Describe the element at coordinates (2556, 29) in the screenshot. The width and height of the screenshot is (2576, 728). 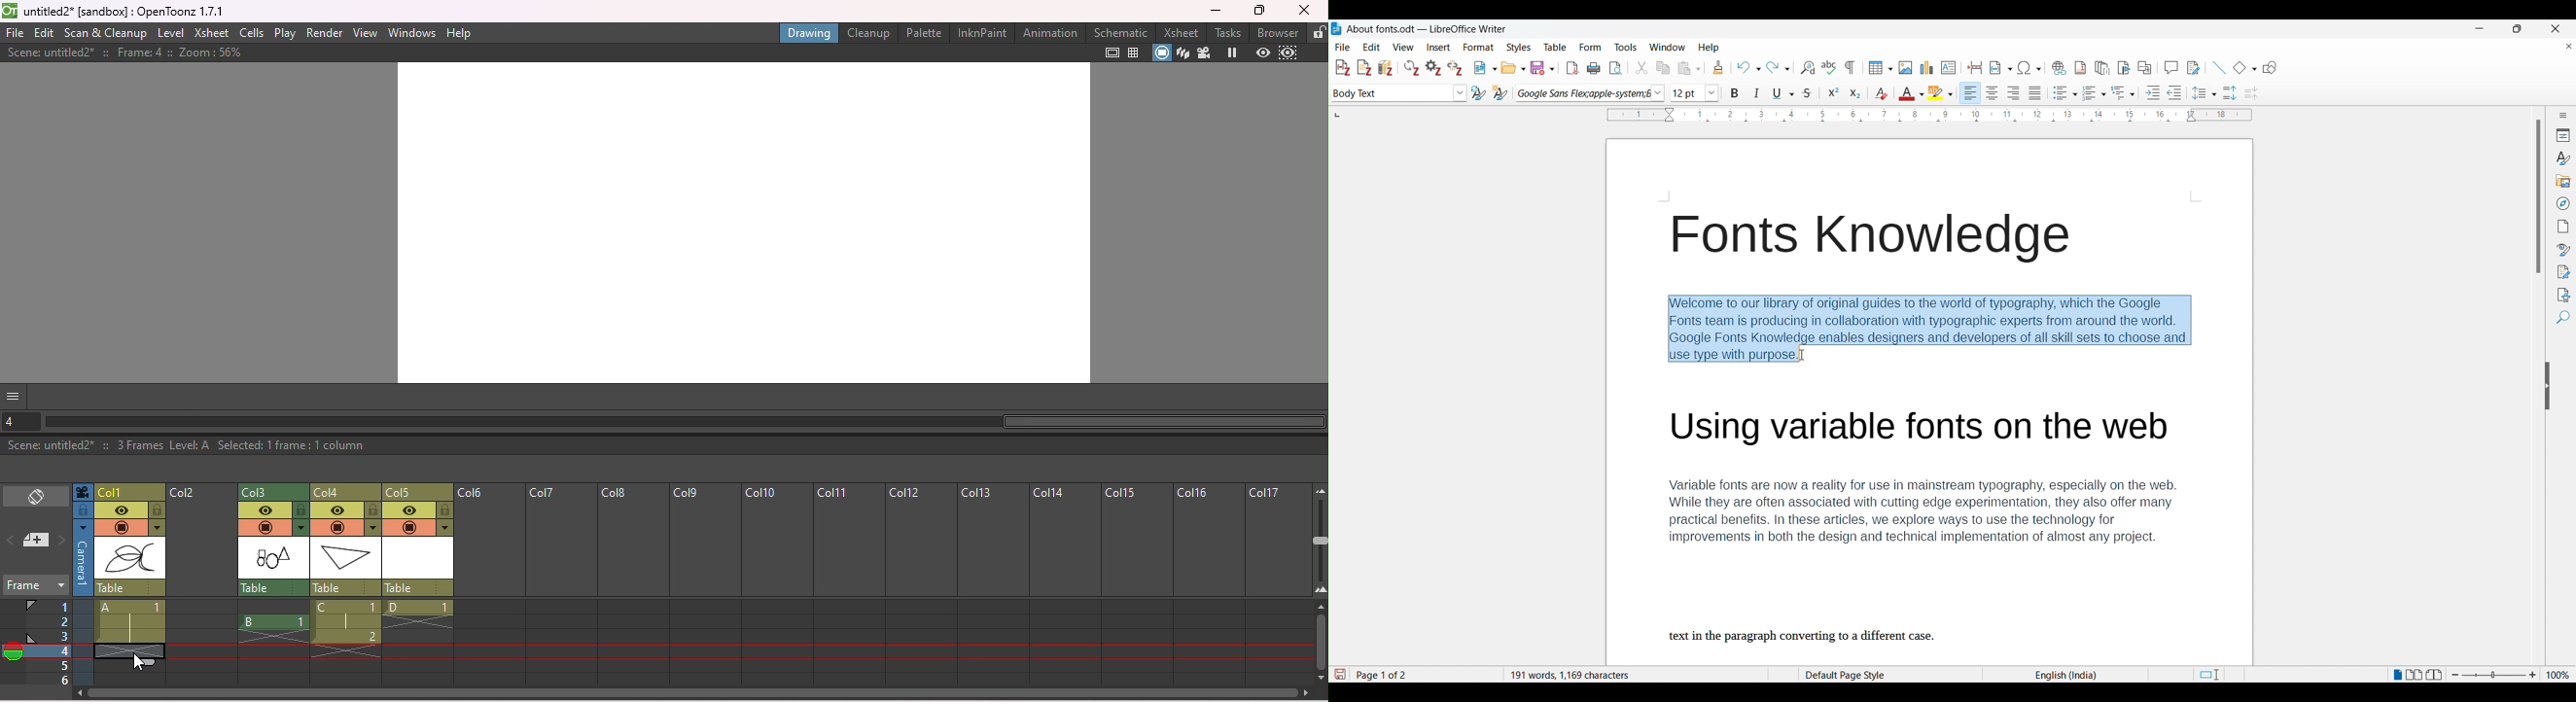
I see `Close interface` at that location.